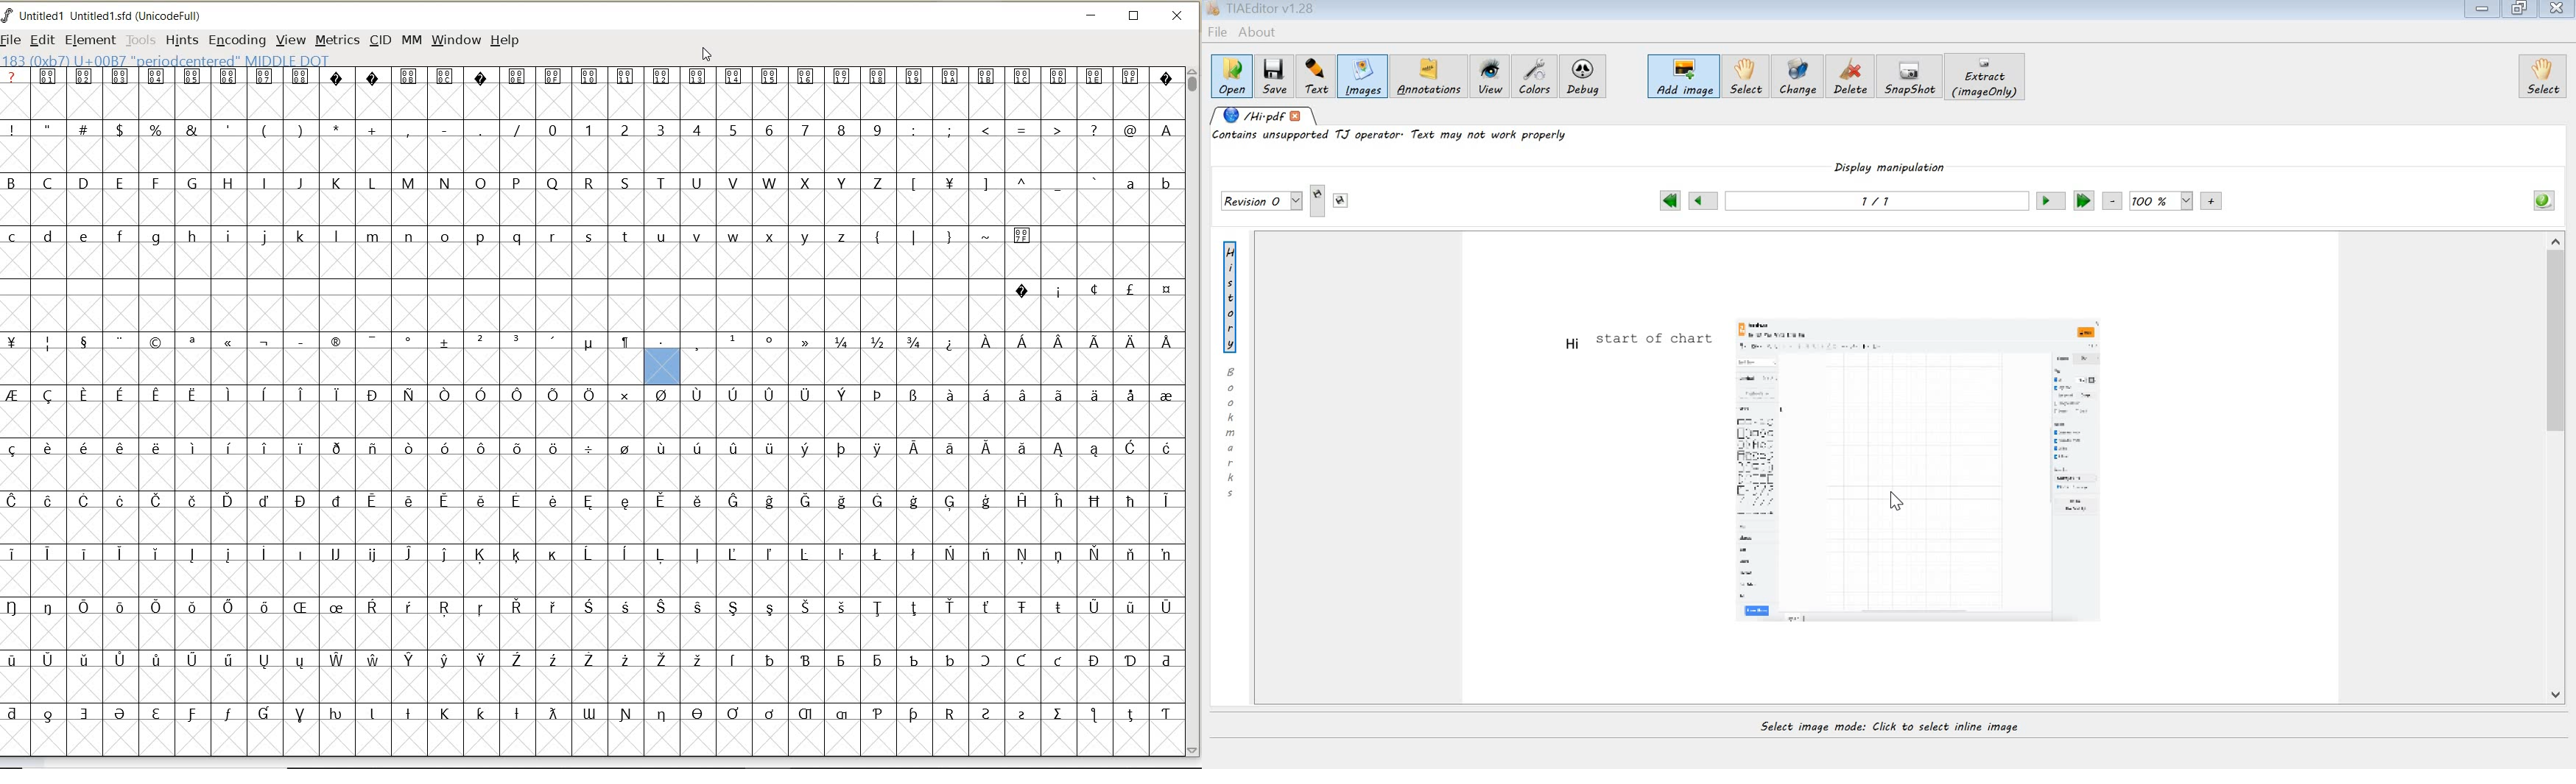 The image size is (2576, 784). I want to click on special characters, so click(592, 338).